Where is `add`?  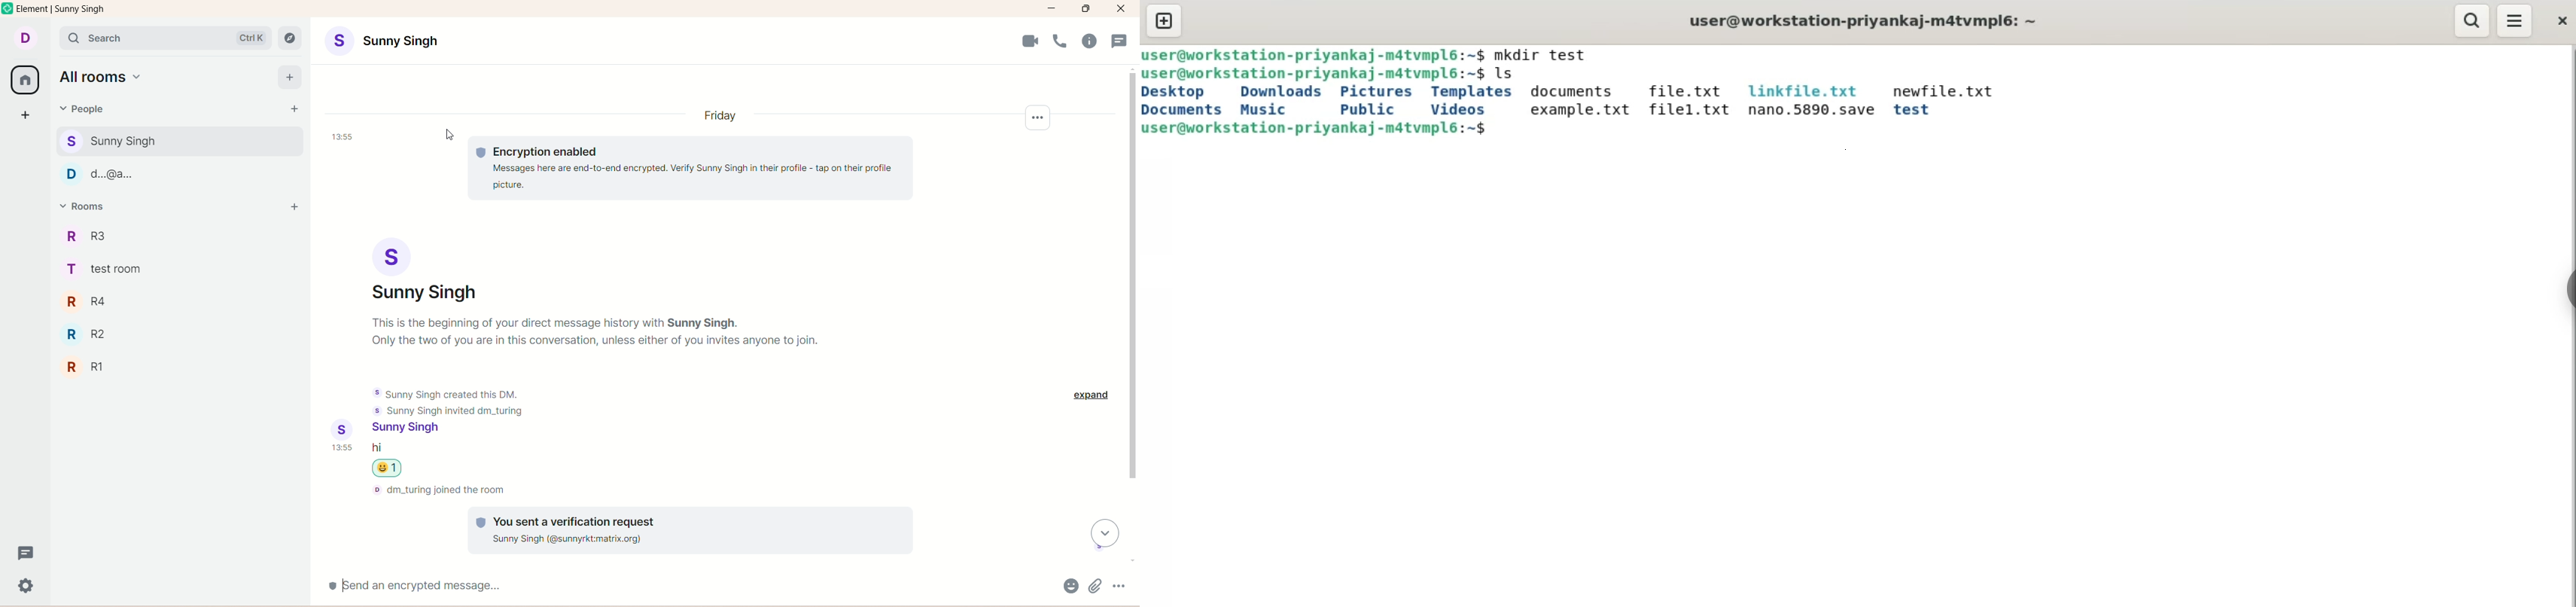
add is located at coordinates (290, 78).